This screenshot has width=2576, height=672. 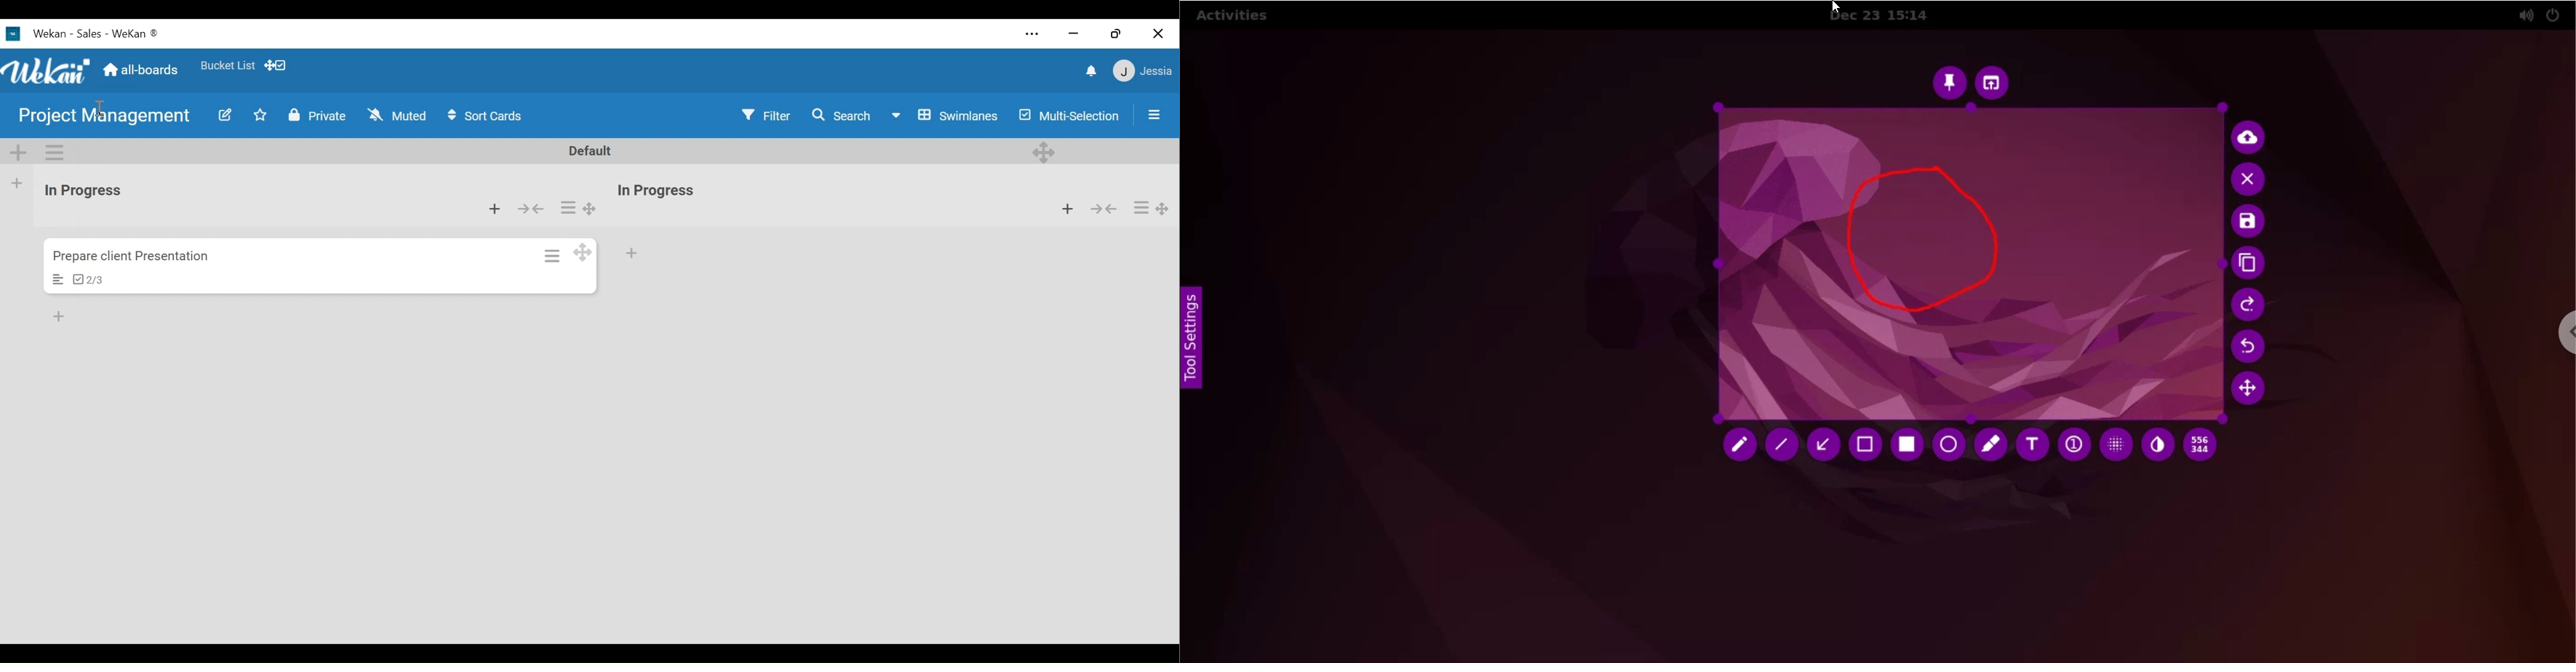 I want to click on Multi Selection, so click(x=1070, y=117).